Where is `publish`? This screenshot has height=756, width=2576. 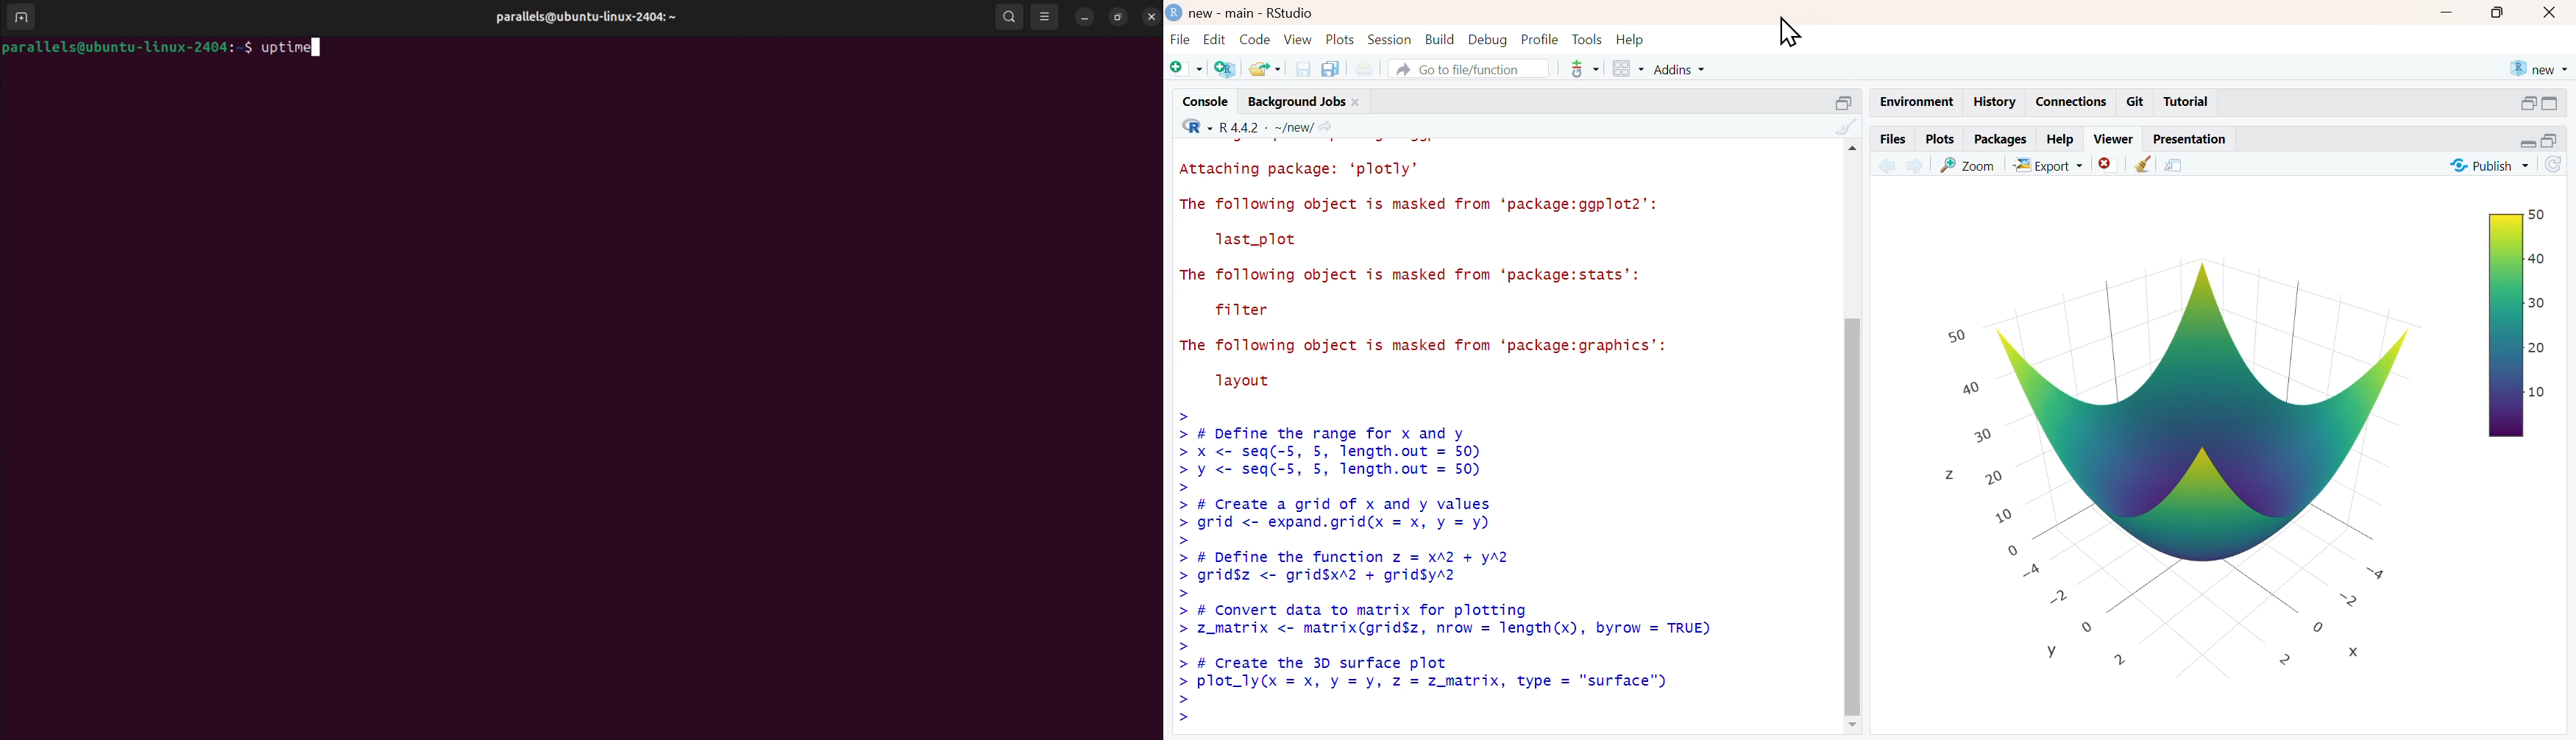 publish is located at coordinates (2487, 167).